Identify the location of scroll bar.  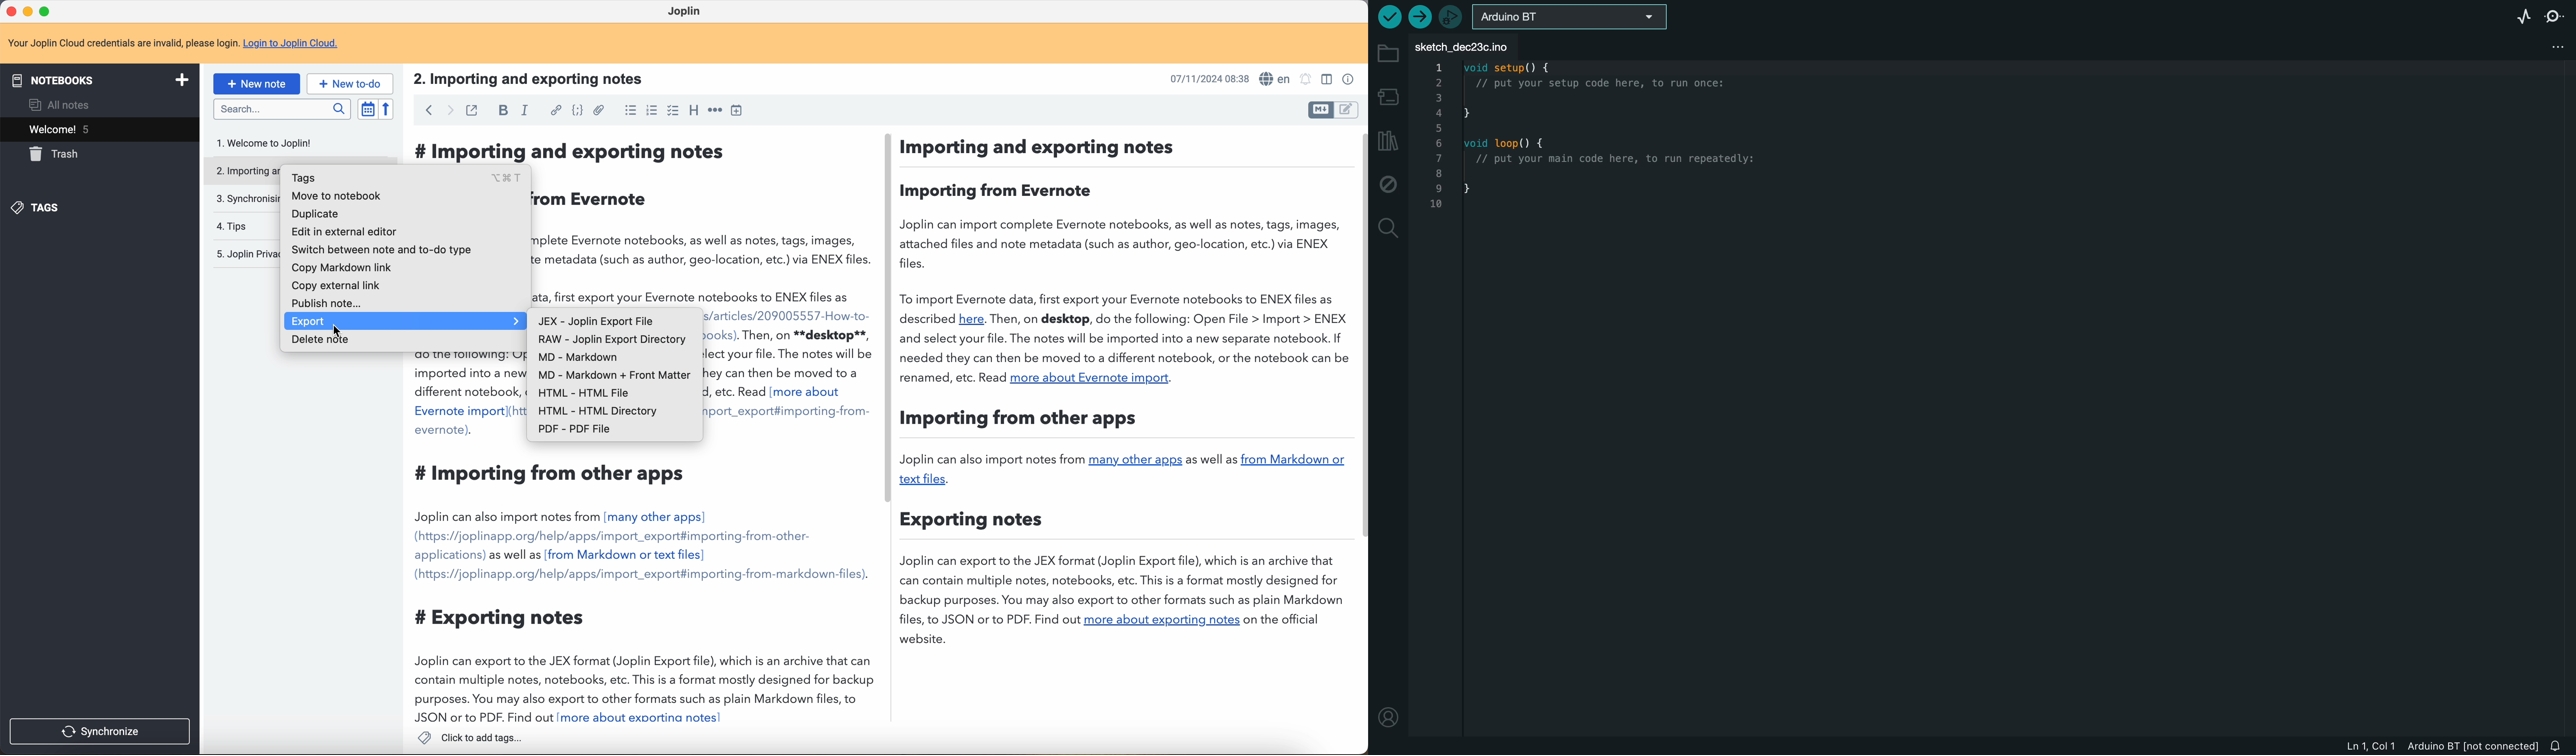
(890, 319).